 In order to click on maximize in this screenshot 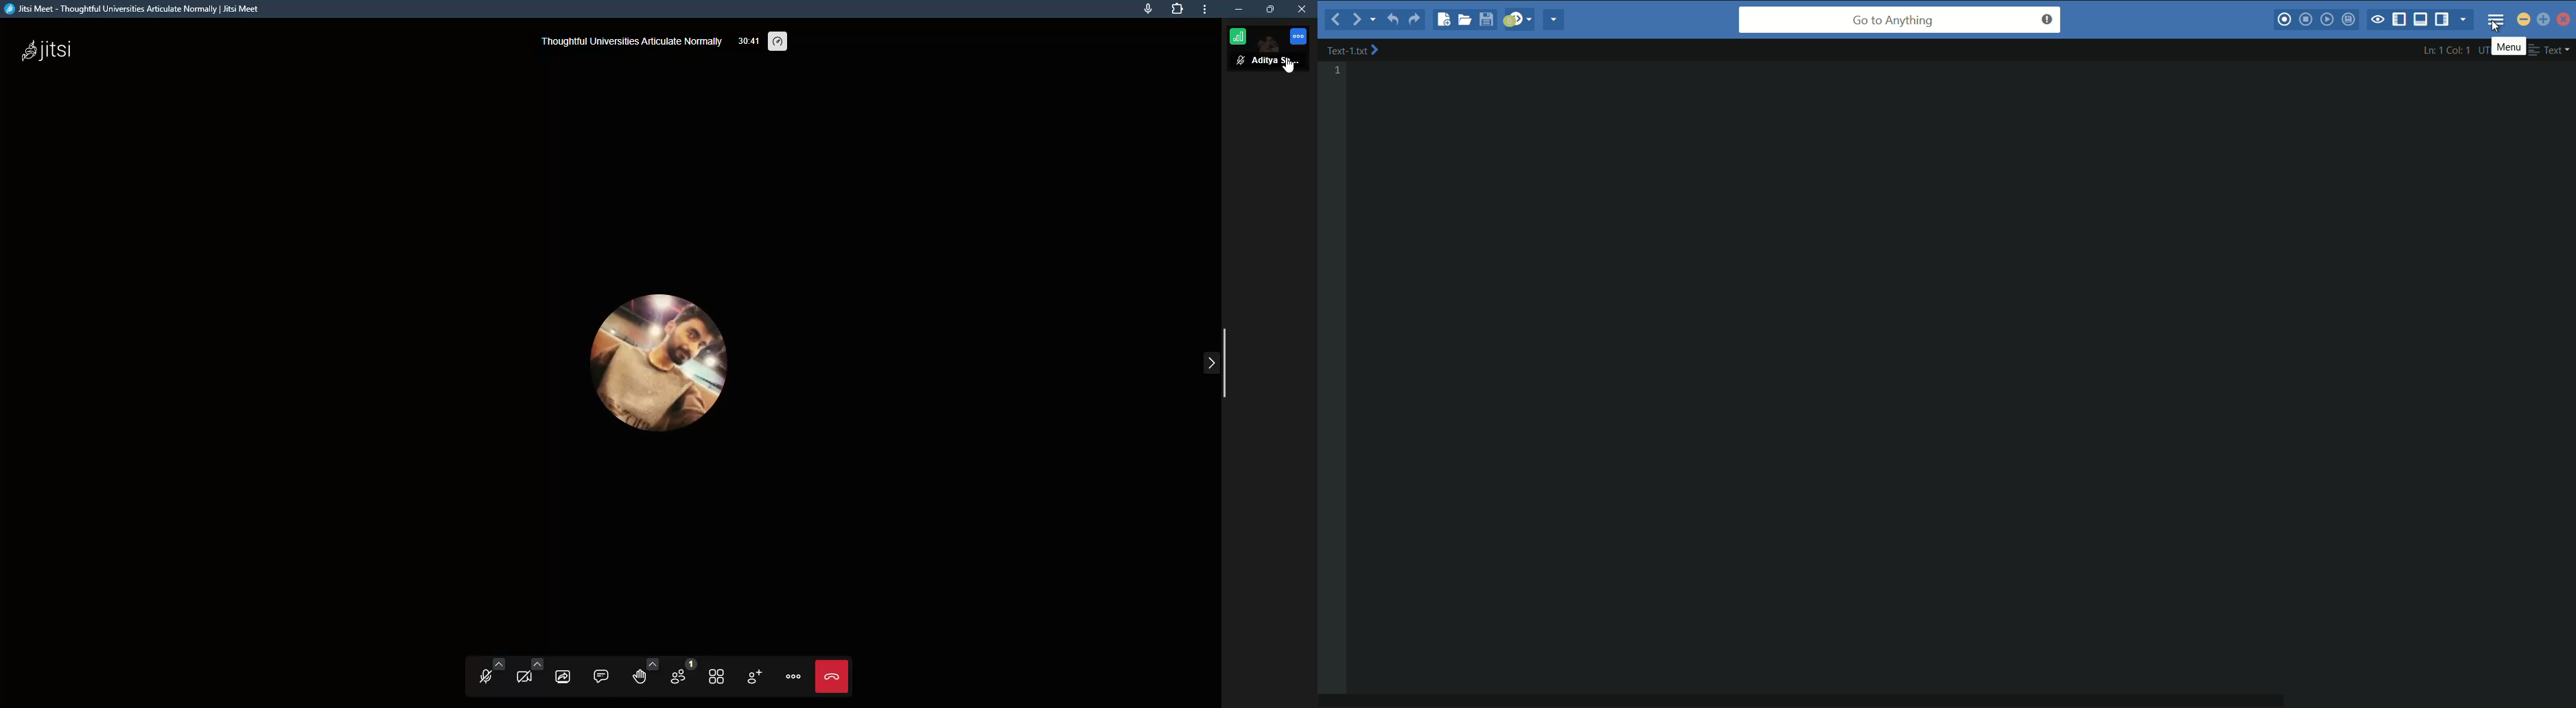, I will do `click(2545, 18)`.